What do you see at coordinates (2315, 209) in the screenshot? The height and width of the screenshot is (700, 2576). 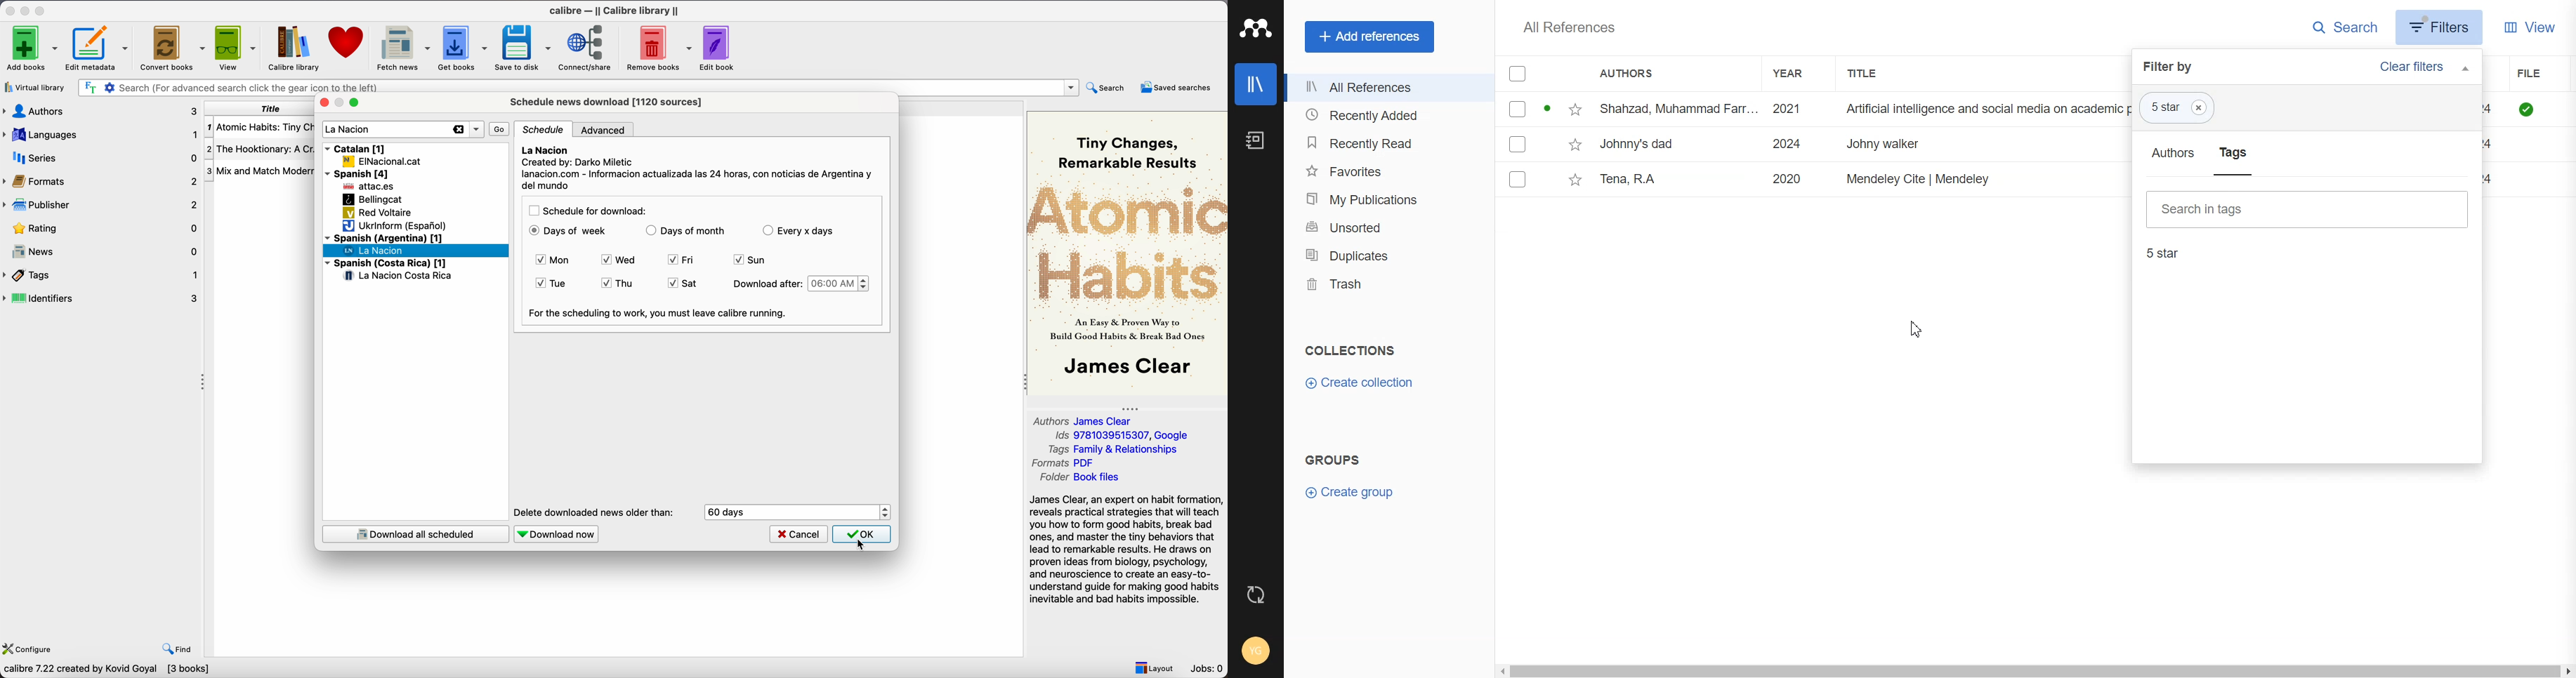 I see `Search bar` at bounding box center [2315, 209].